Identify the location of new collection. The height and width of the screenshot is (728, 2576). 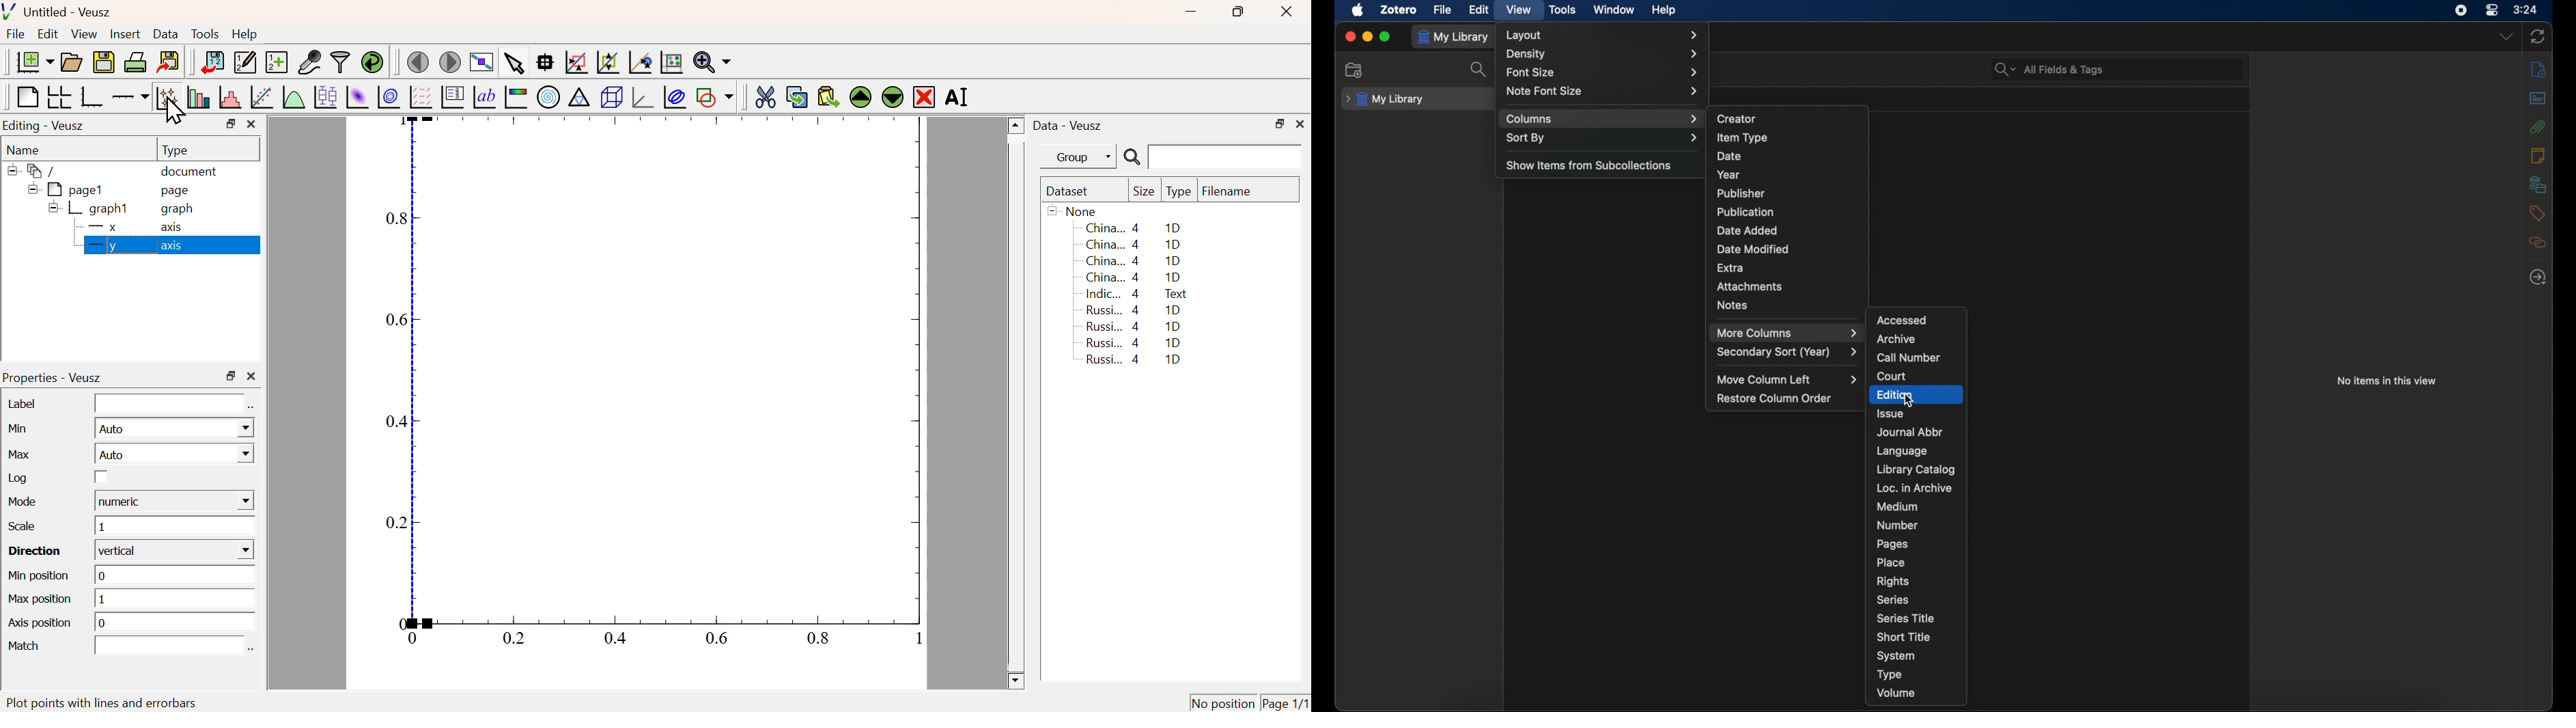
(1355, 71).